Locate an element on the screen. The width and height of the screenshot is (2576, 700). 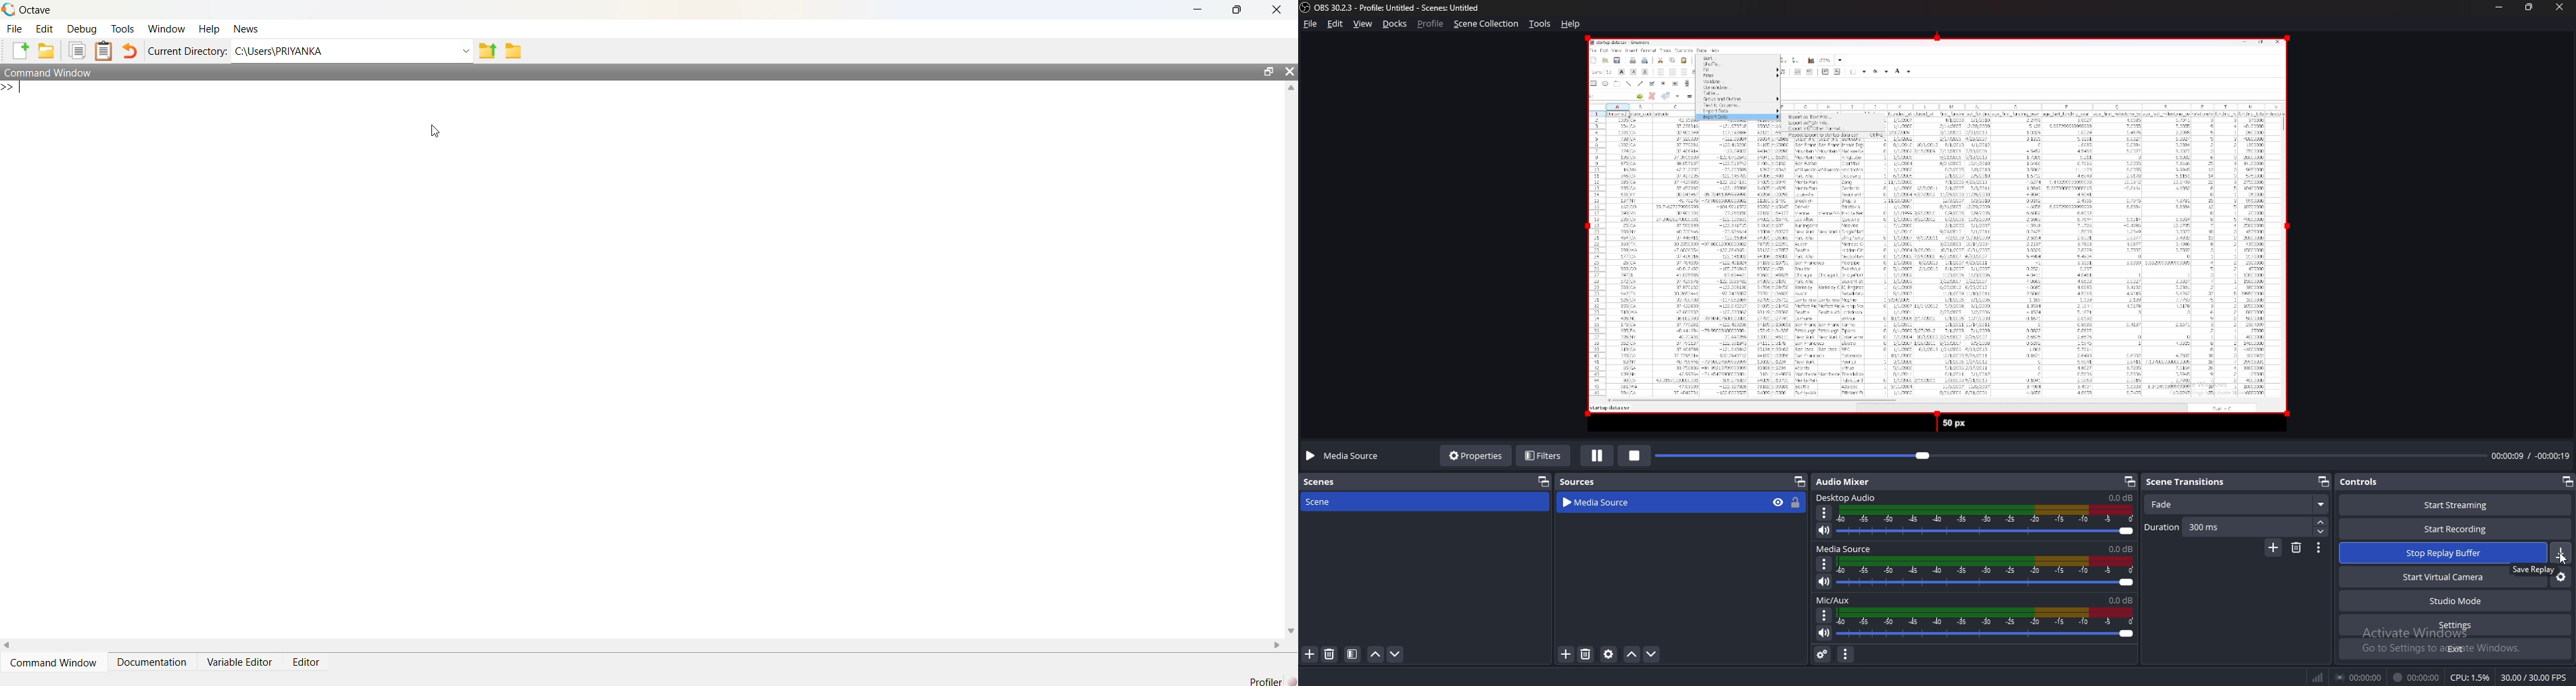
00:00:00 is located at coordinates (2417, 677).